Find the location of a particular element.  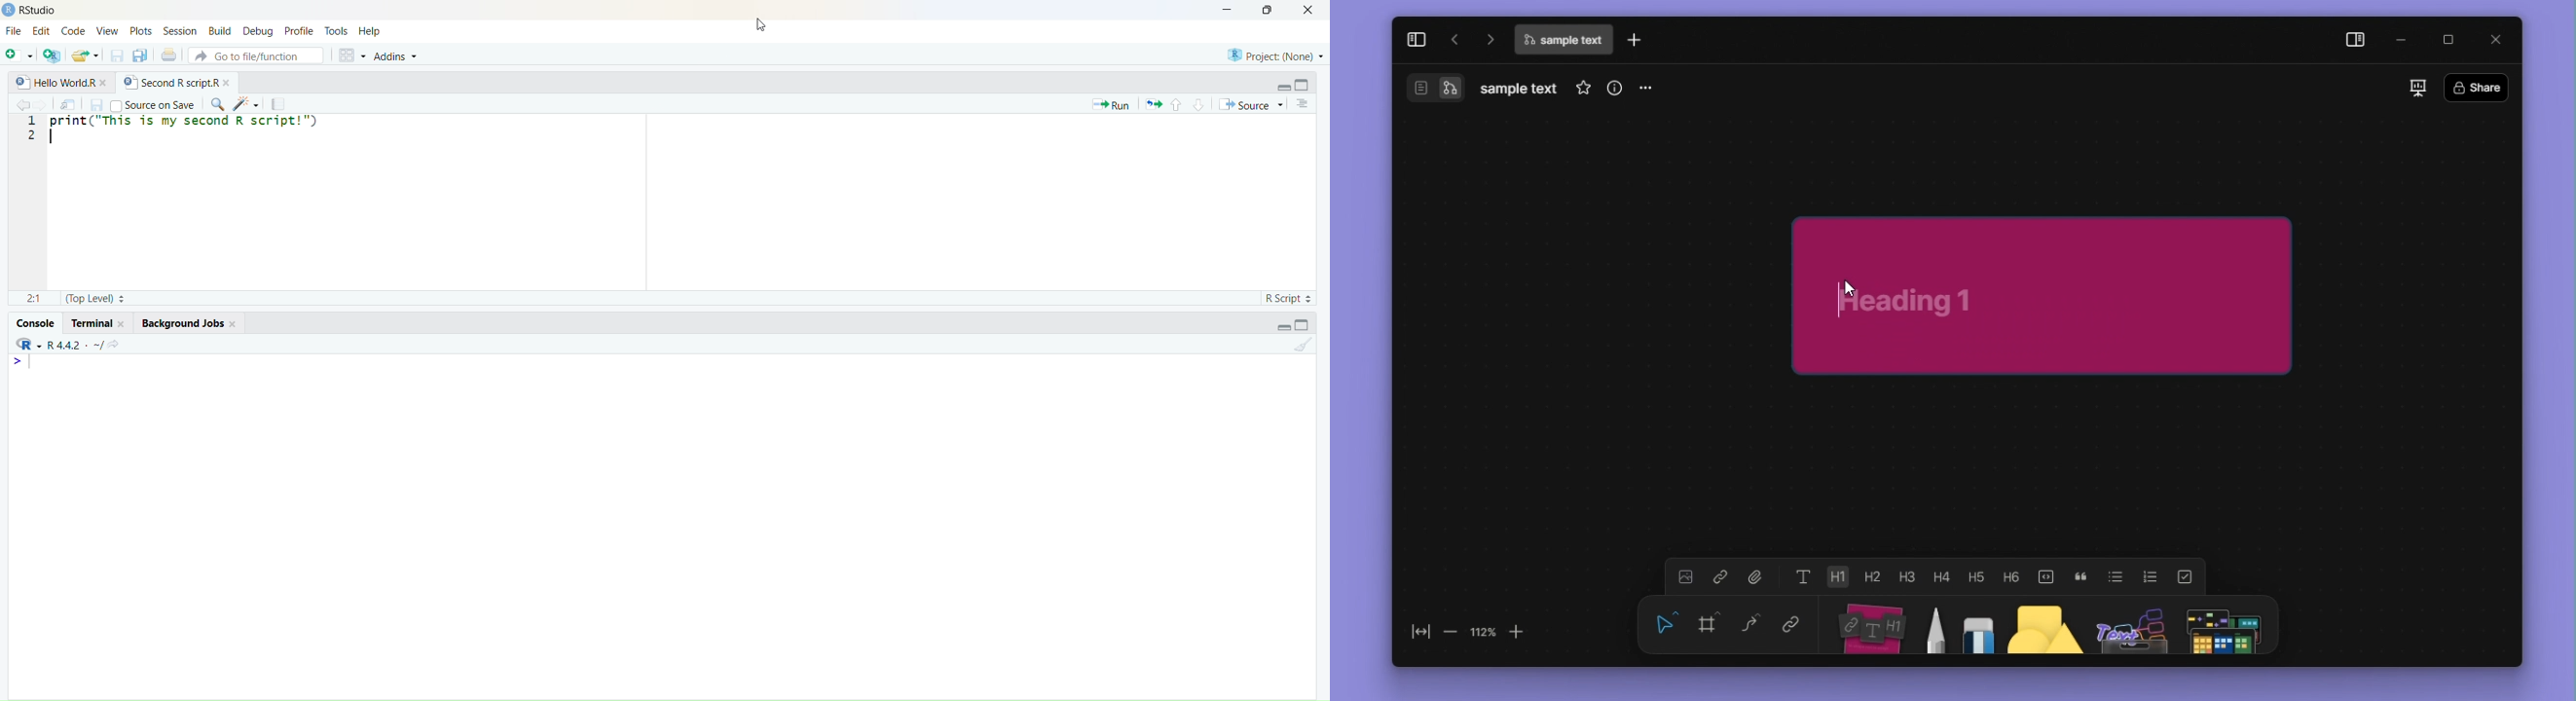

2:1 is located at coordinates (31, 296).